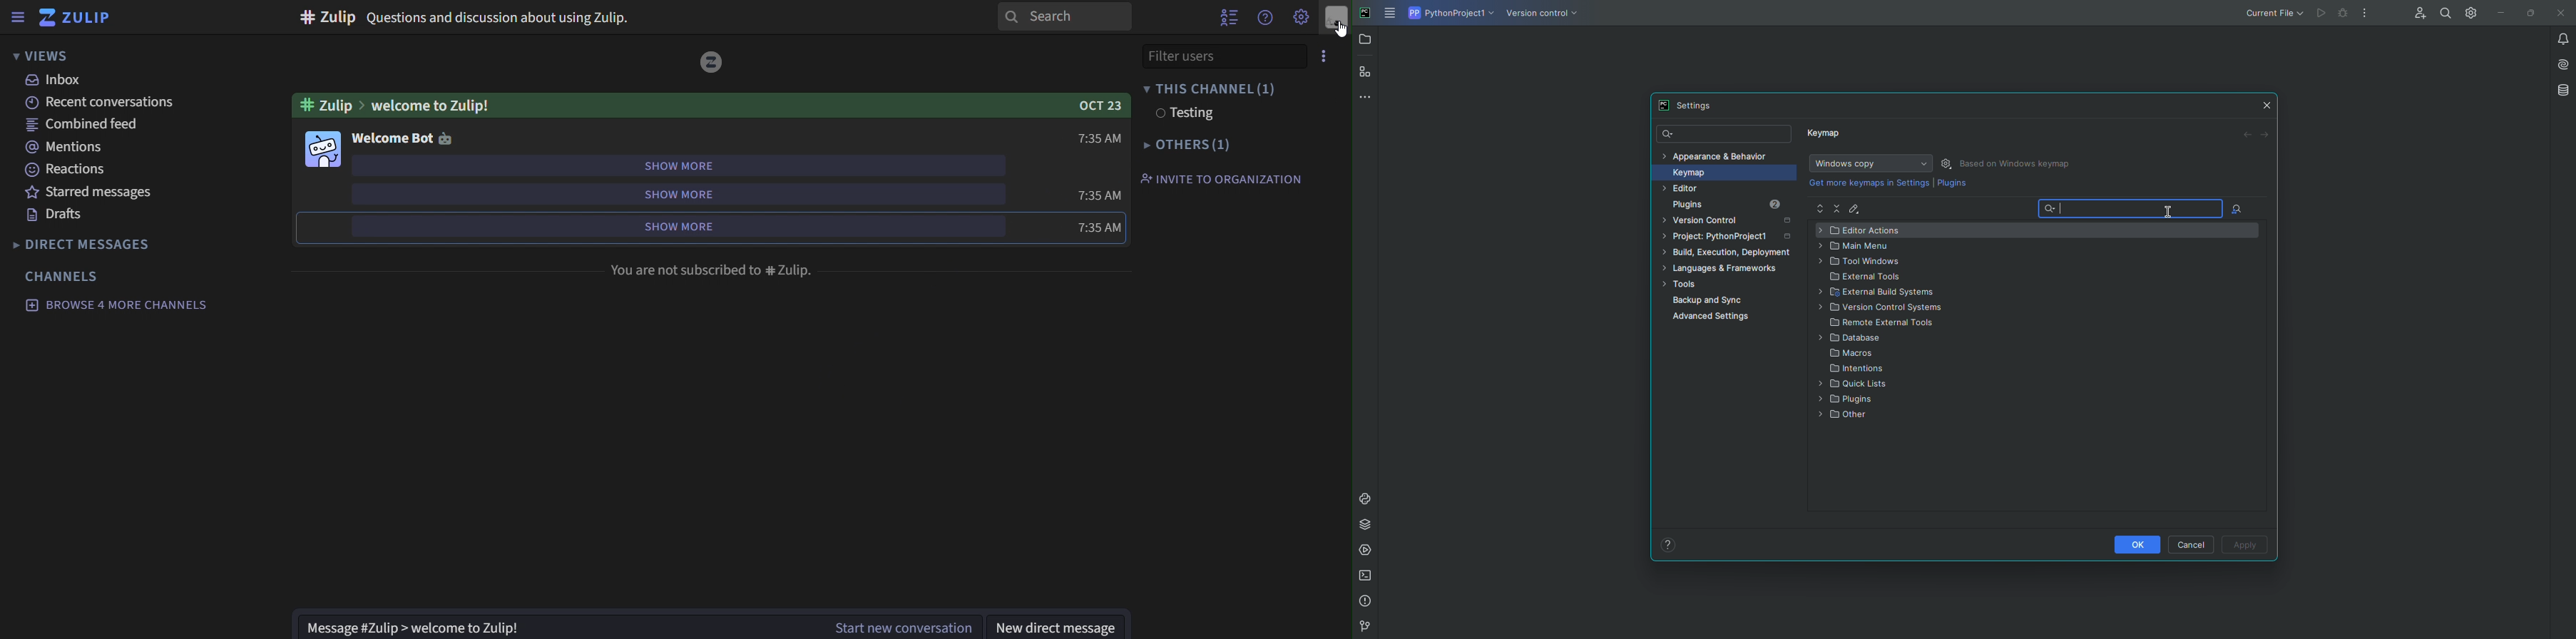 The image size is (2576, 644). Describe the element at coordinates (1729, 239) in the screenshot. I see `Project` at that location.